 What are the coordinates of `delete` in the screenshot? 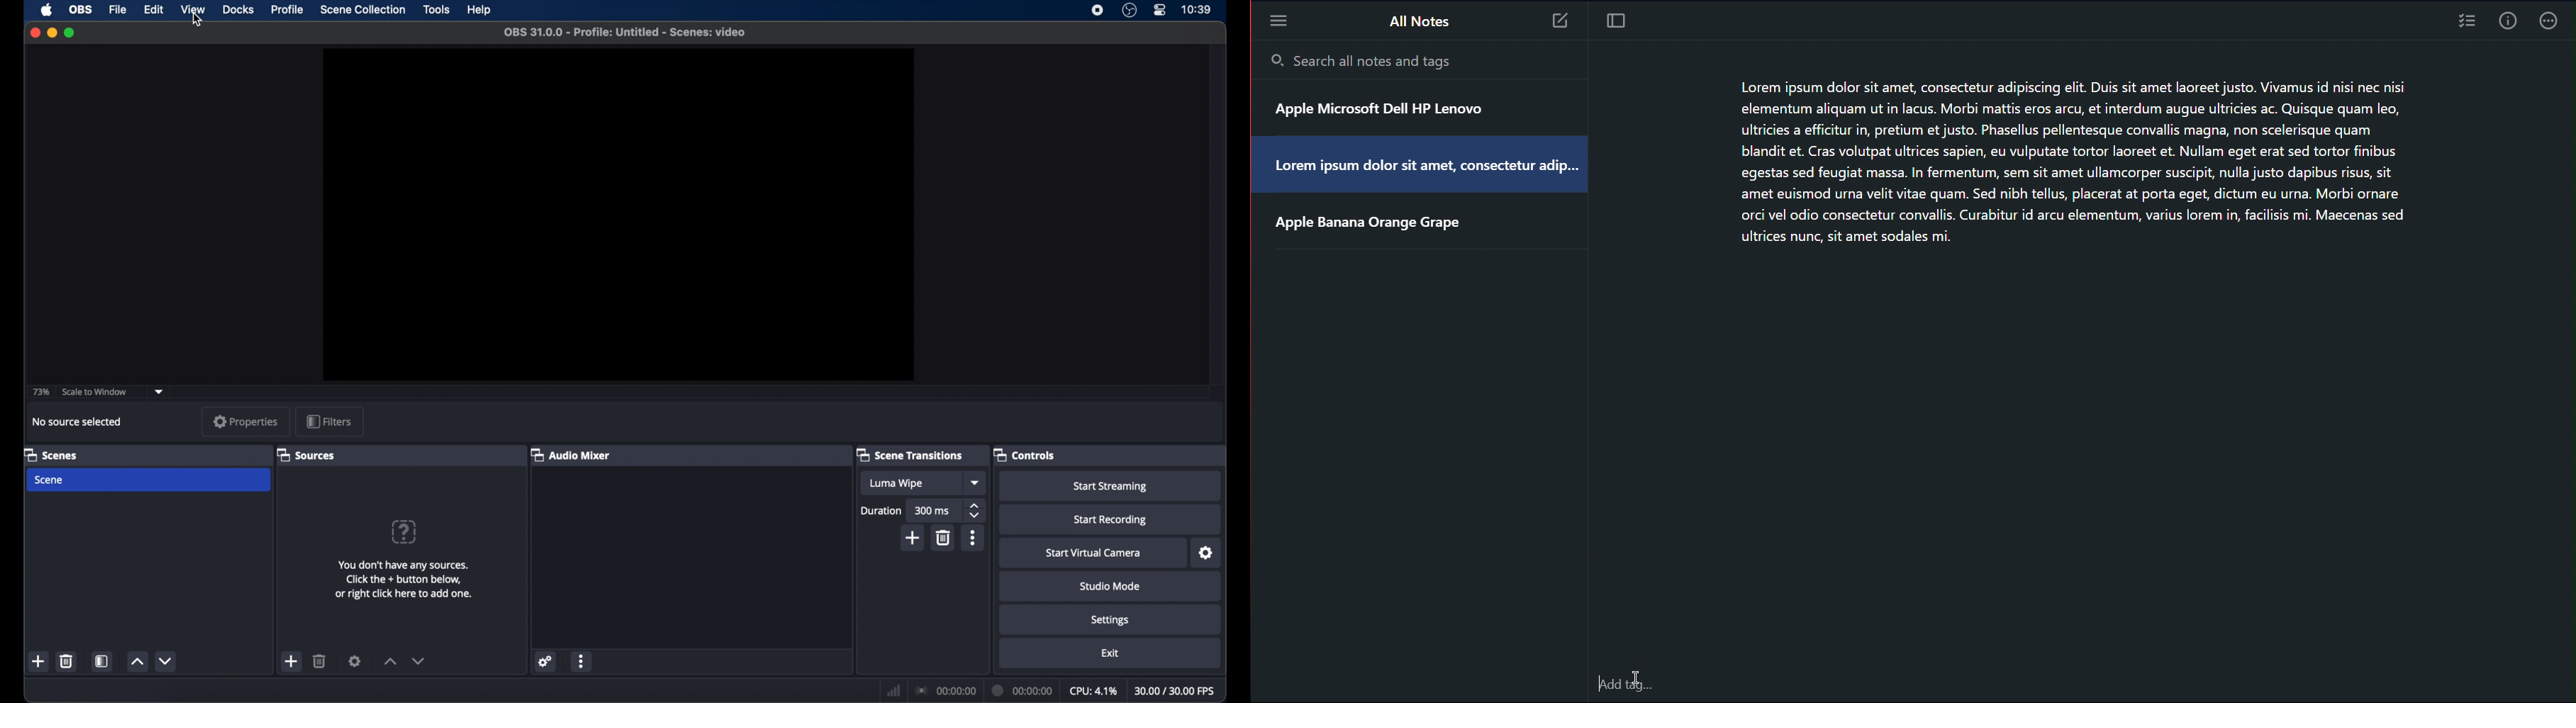 It's located at (320, 661).